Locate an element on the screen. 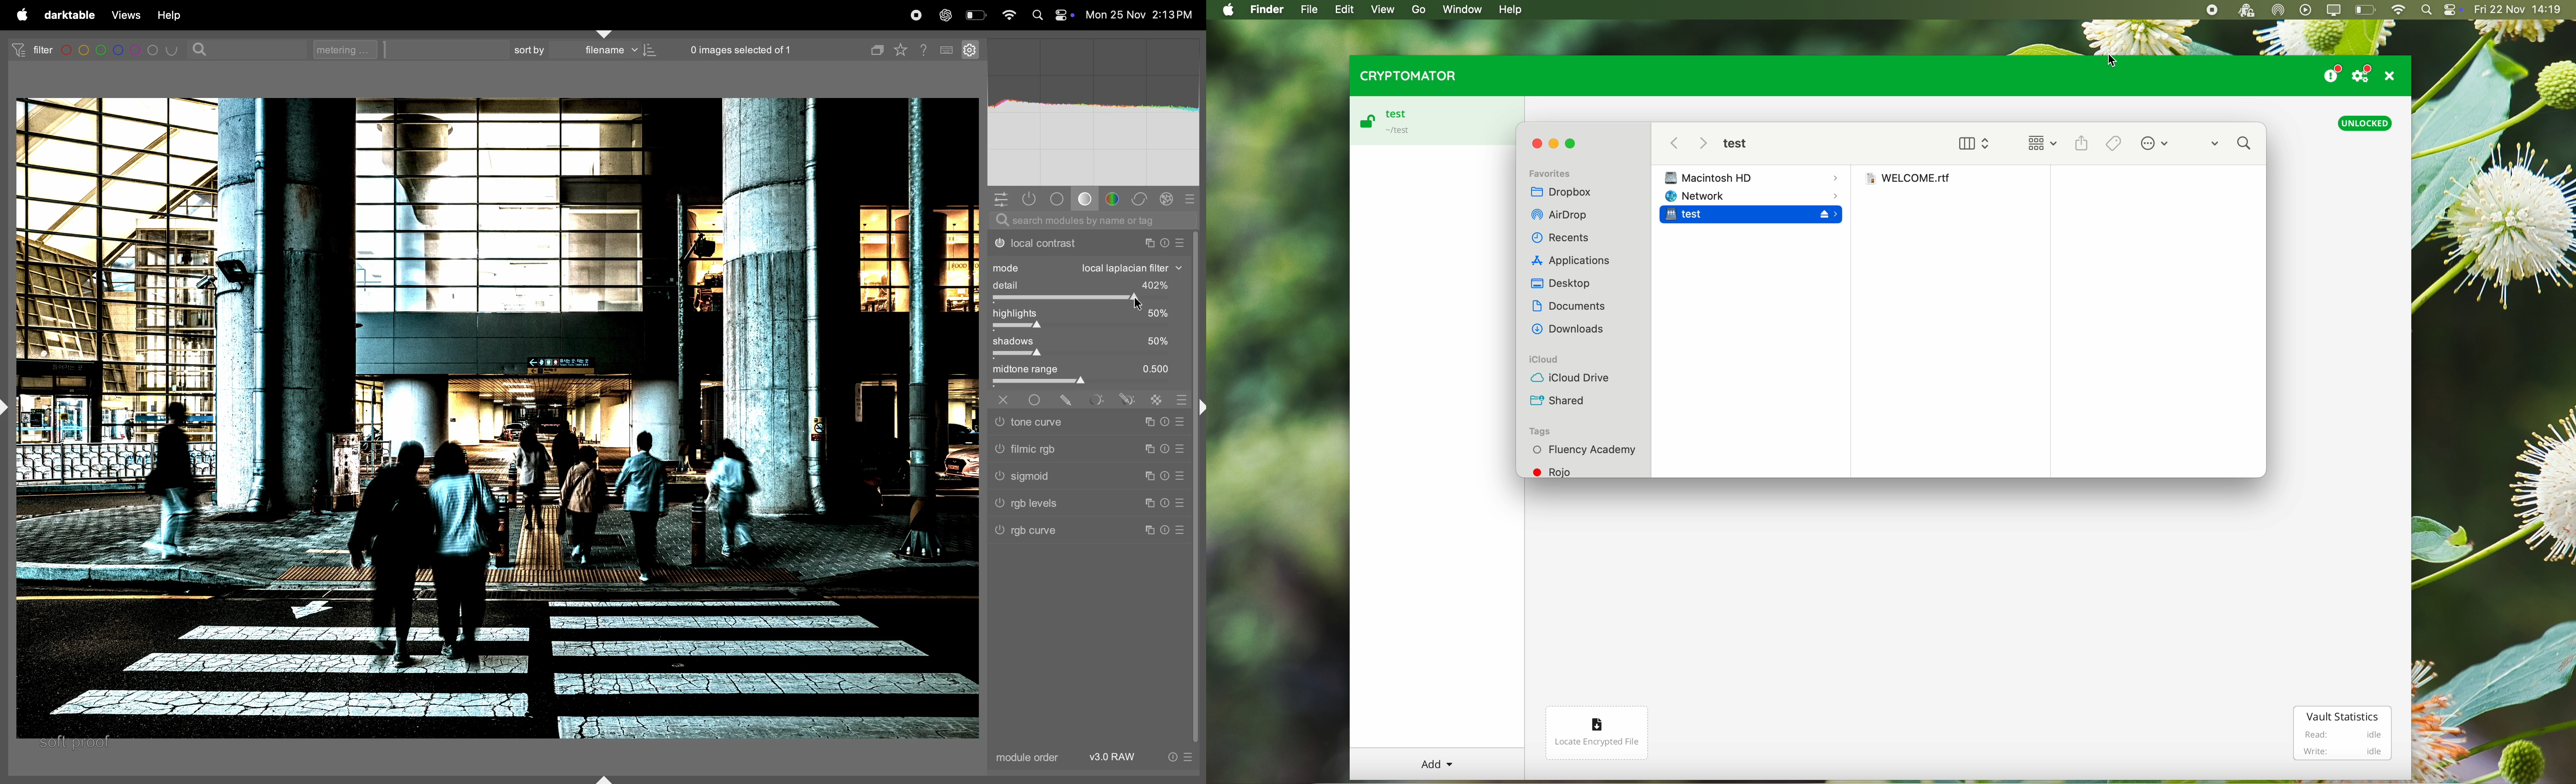 The width and height of the screenshot is (2576, 784). filters is located at coordinates (121, 50).